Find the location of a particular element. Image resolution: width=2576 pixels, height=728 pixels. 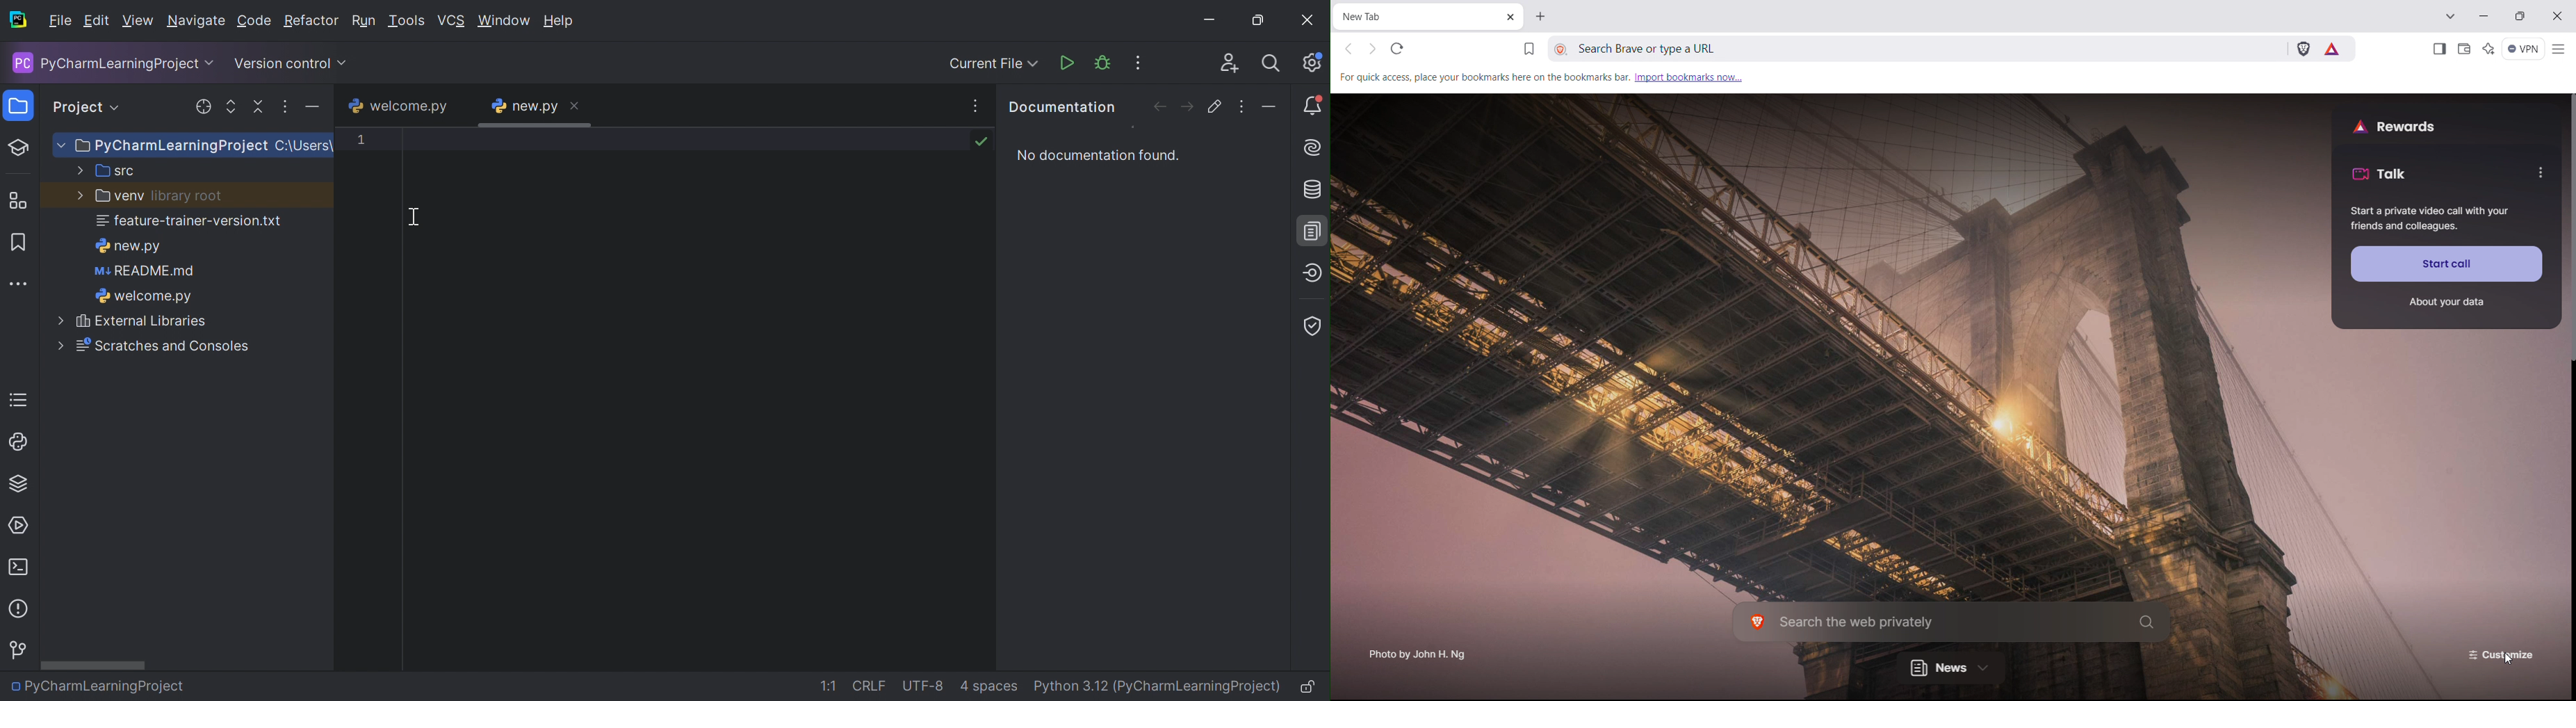

welcome.py is located at coordinates (142, 298).